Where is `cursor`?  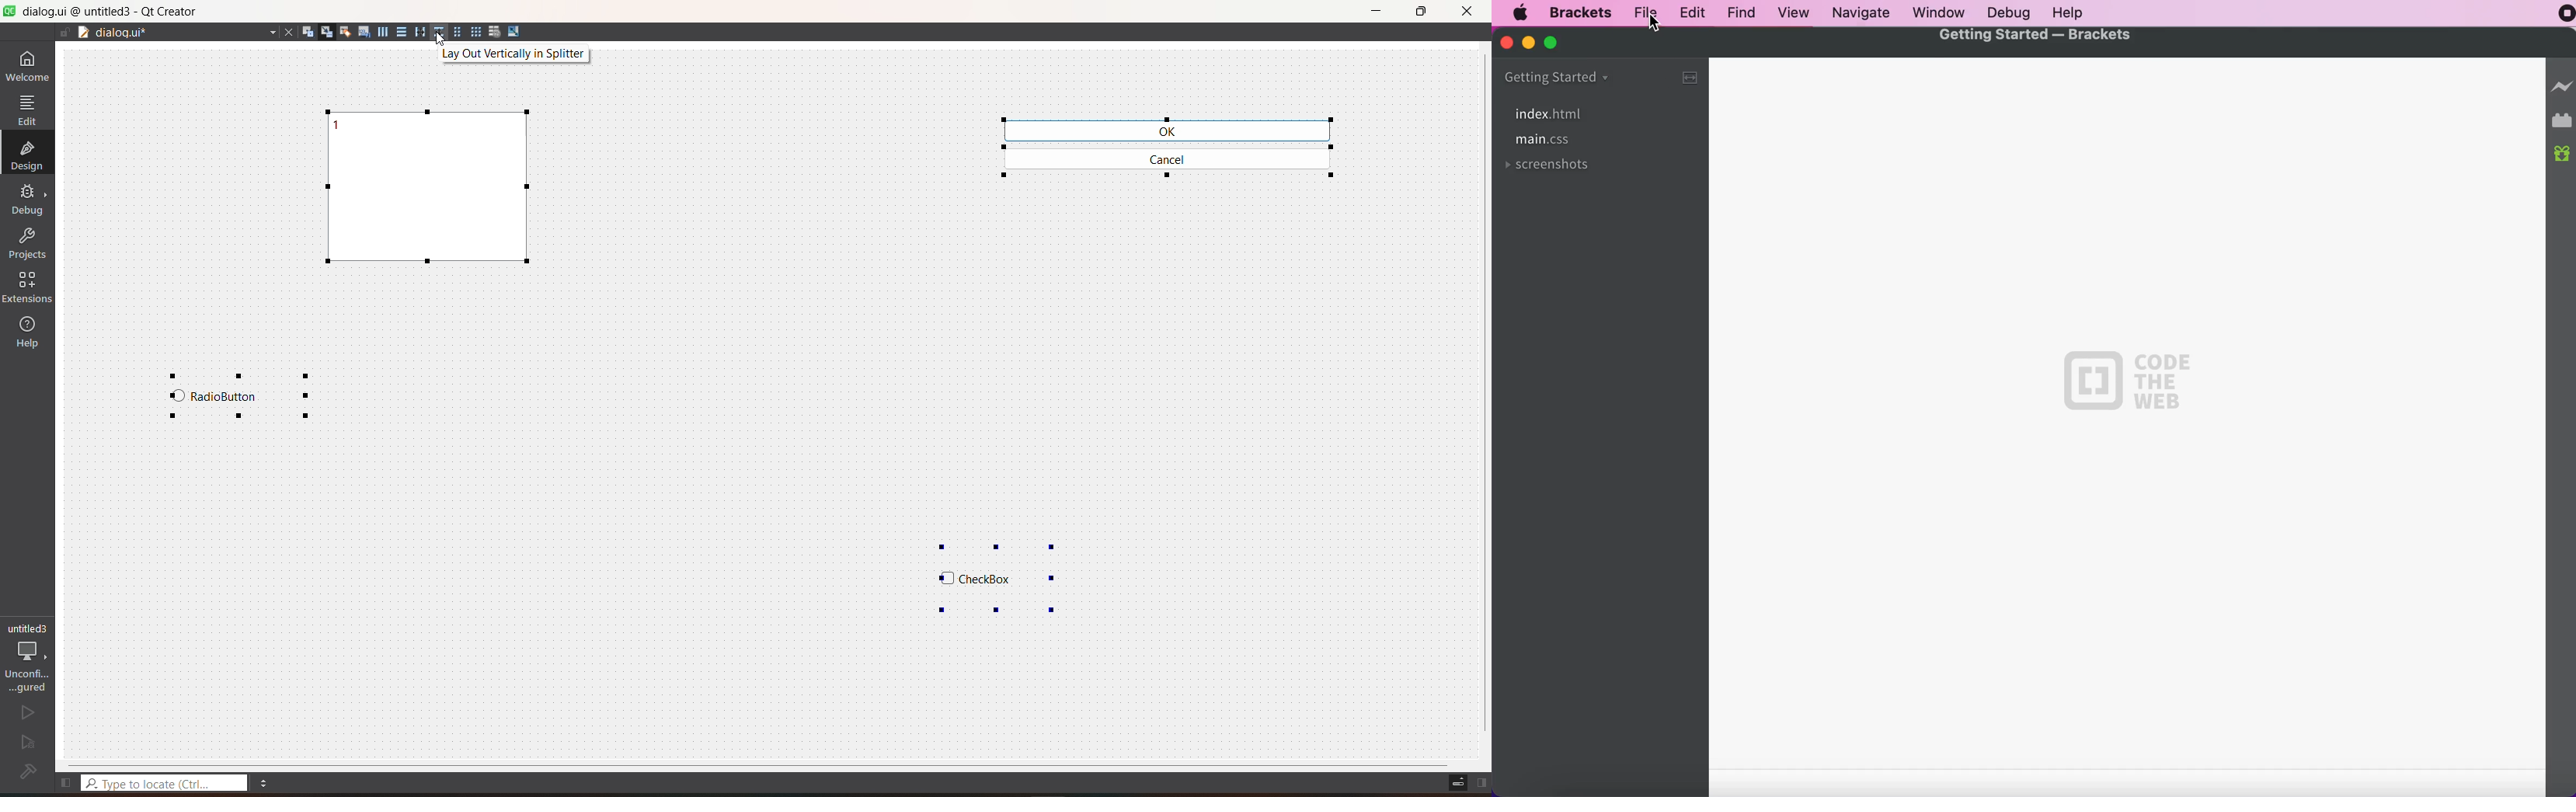
cursor is located at coordinates (1655, 24).